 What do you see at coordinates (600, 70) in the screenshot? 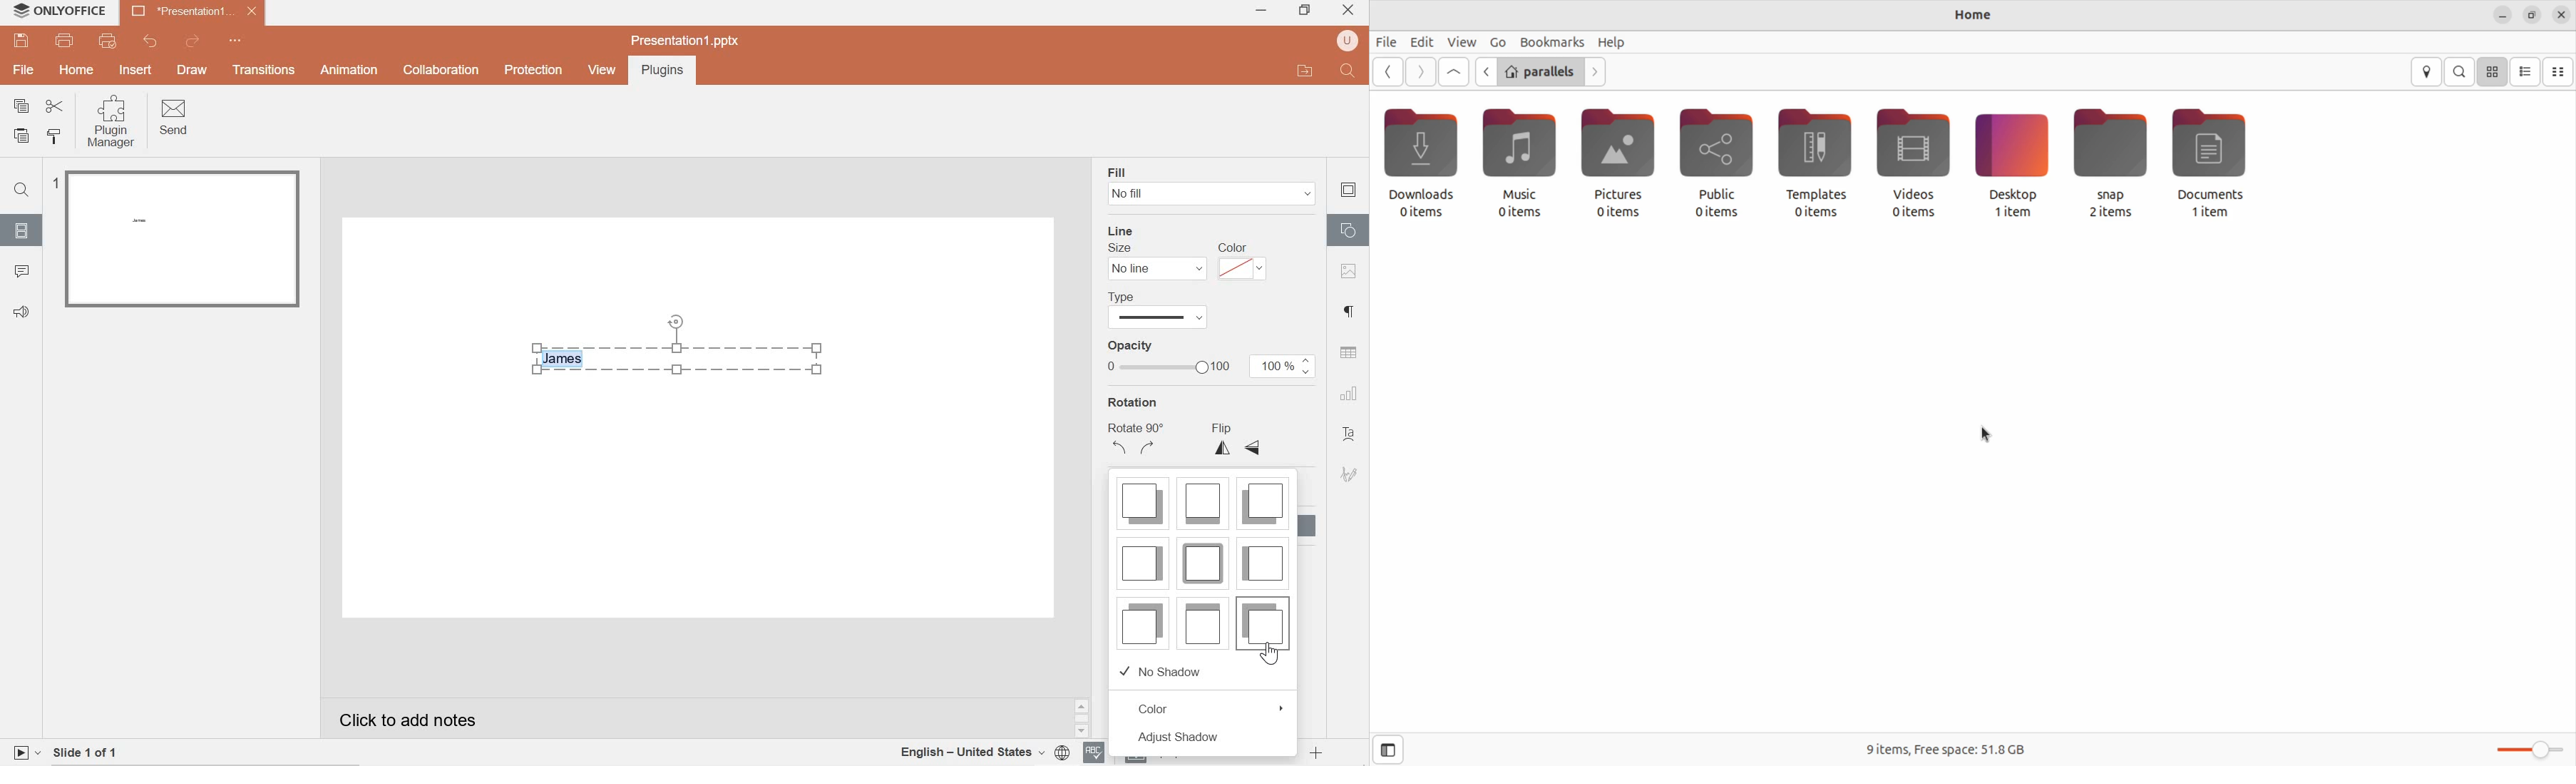
I see `view` at bounding box center [600, 70].